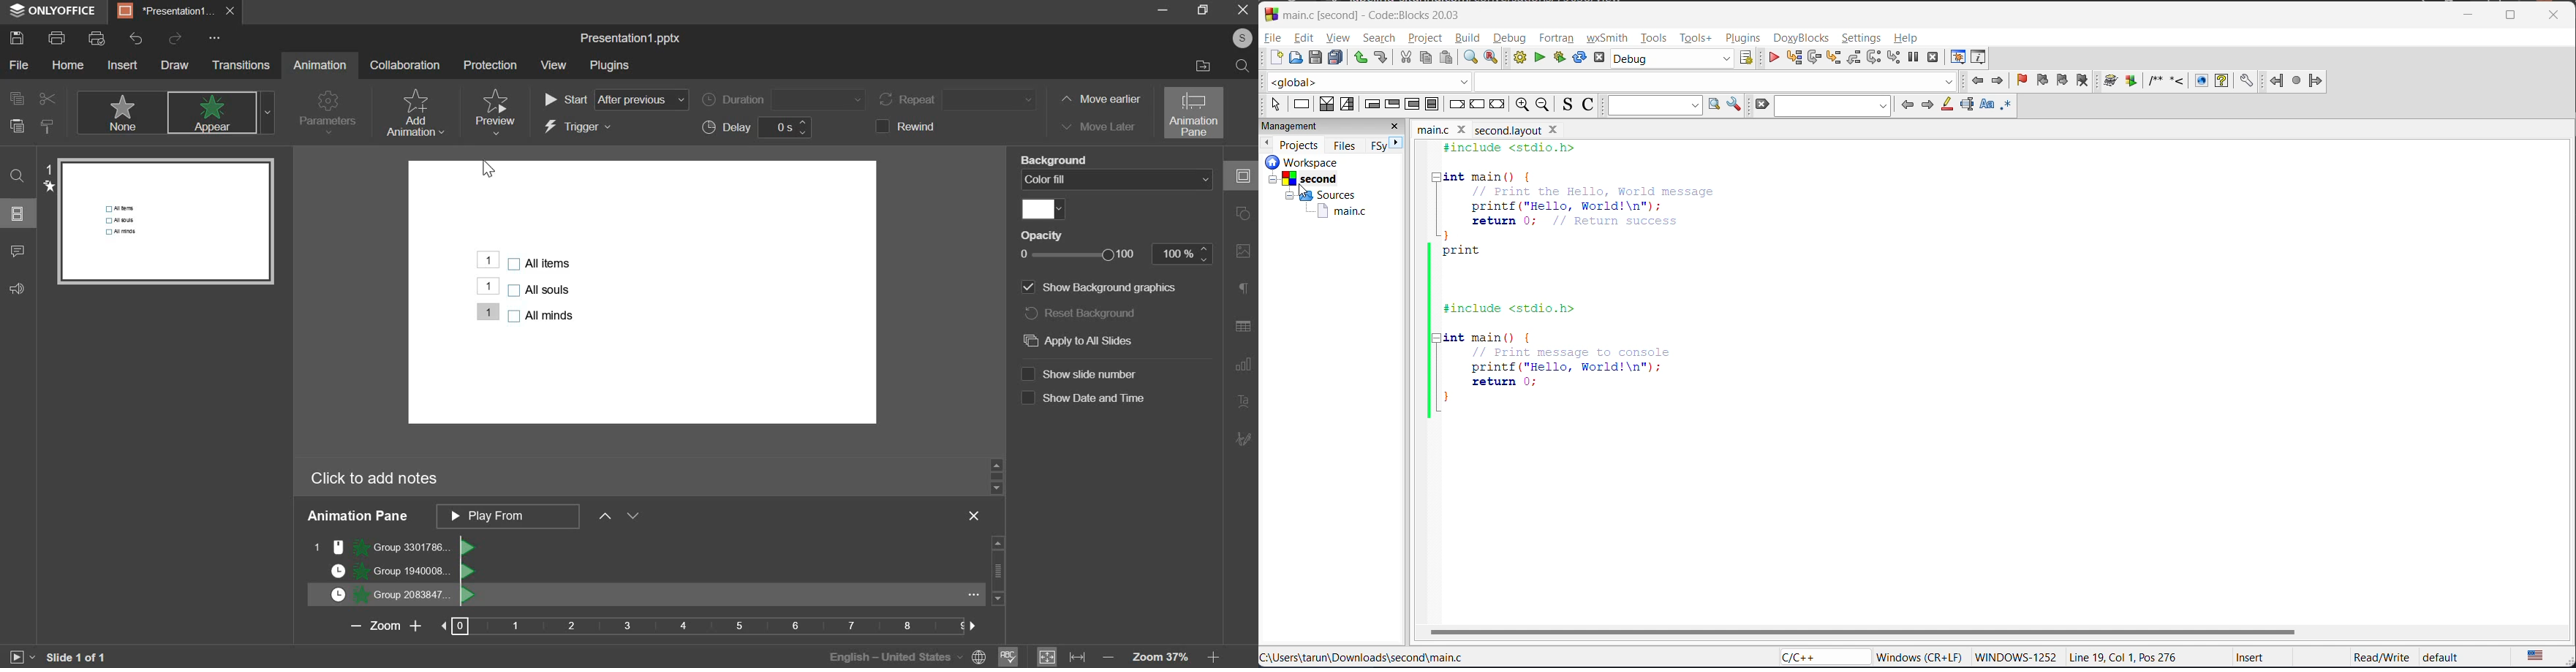  I want to click on view, so click(554, 65).